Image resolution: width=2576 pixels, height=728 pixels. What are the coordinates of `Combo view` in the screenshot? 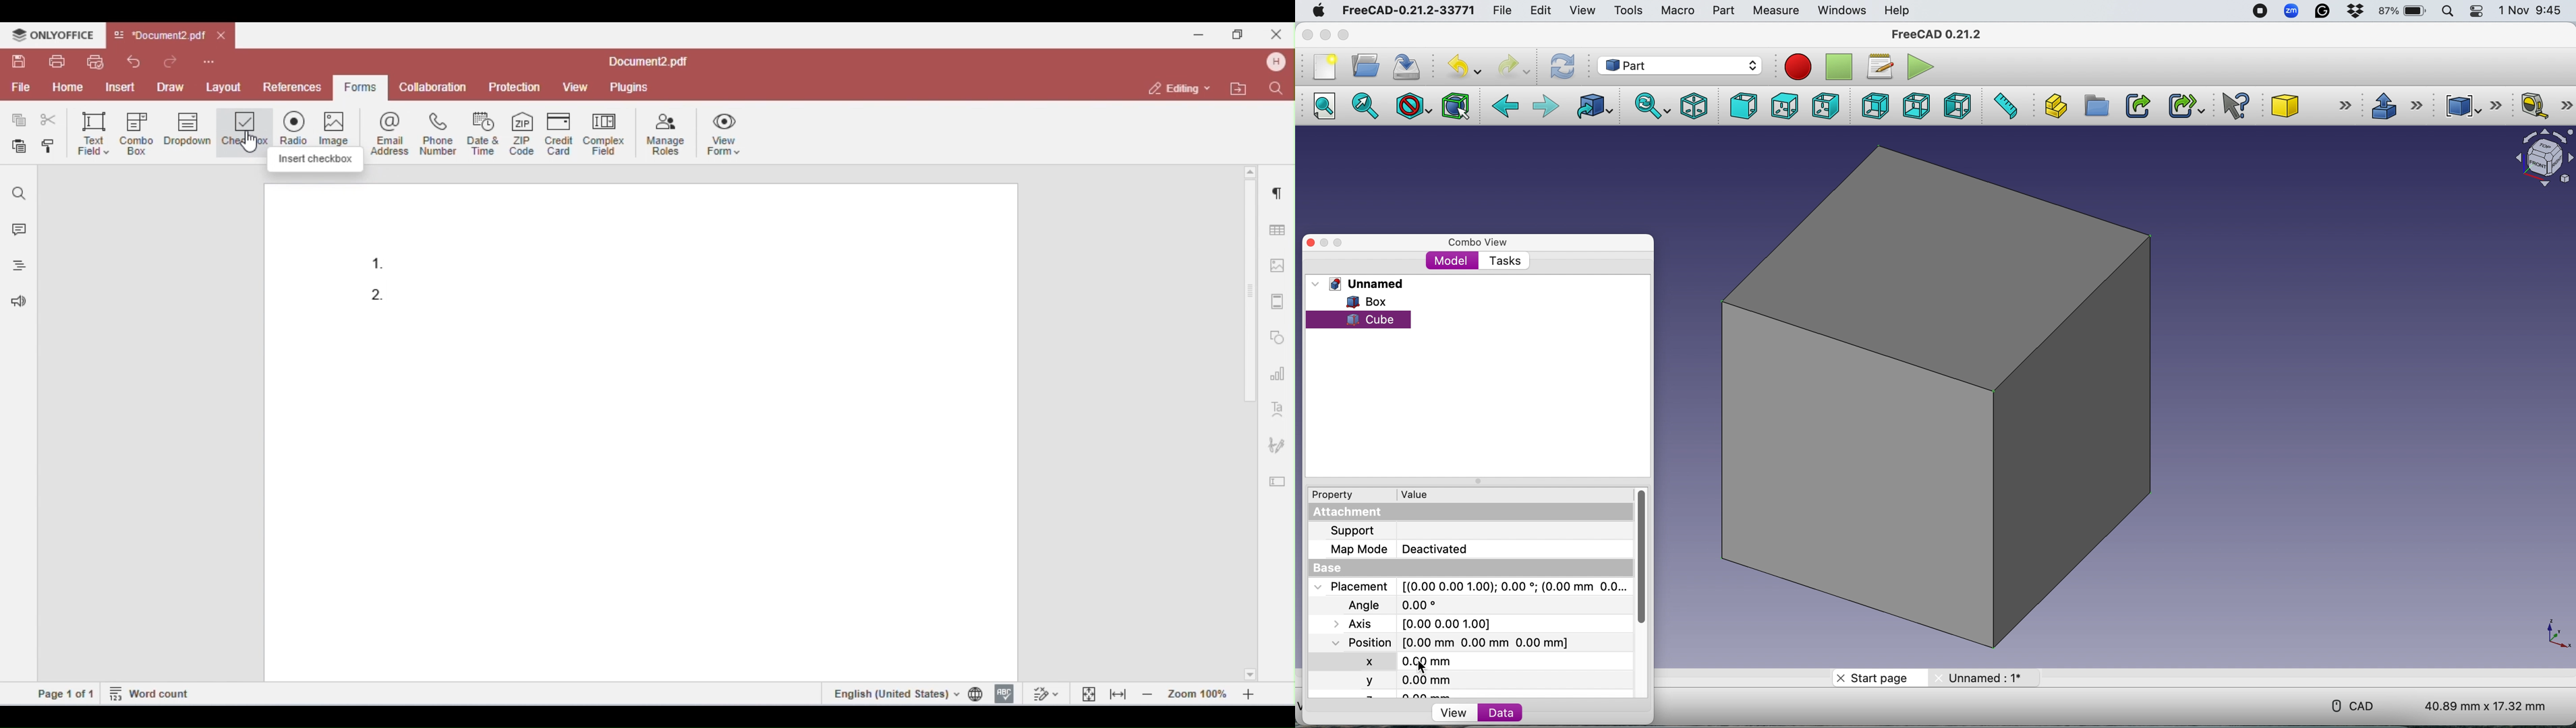 It's located at (1479, 243).